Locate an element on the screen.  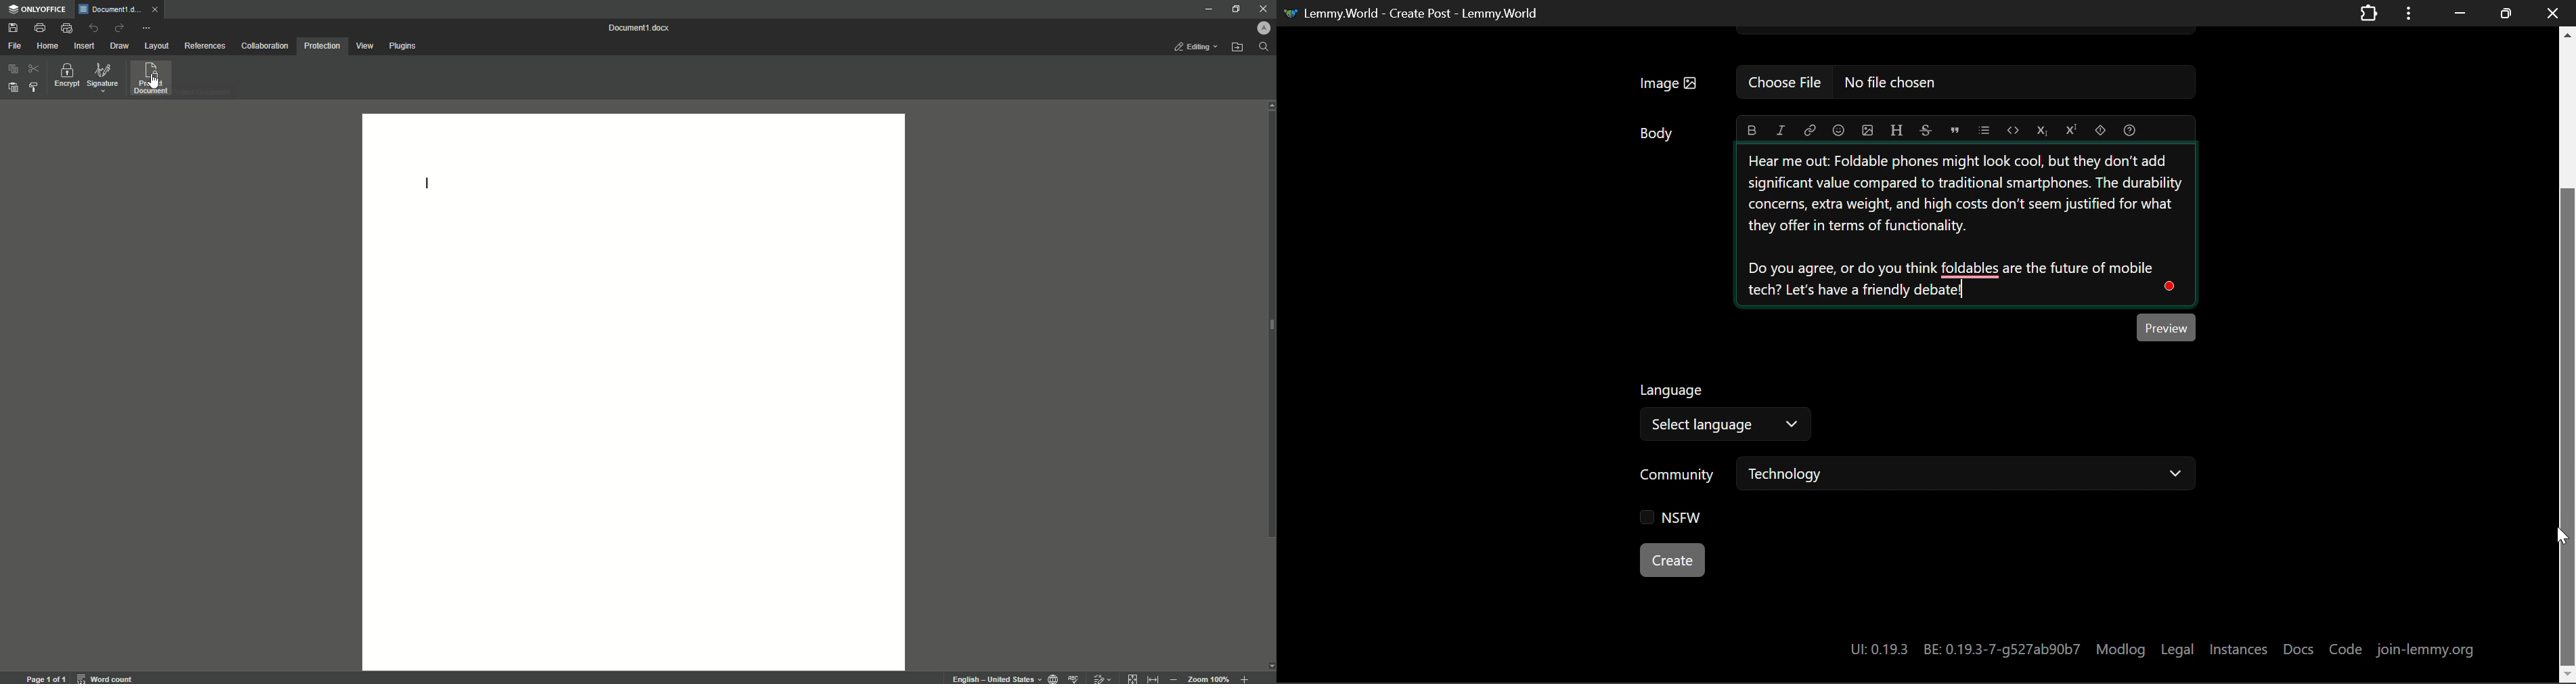
join-lemmy.org is located at coordinates (2425, 646).